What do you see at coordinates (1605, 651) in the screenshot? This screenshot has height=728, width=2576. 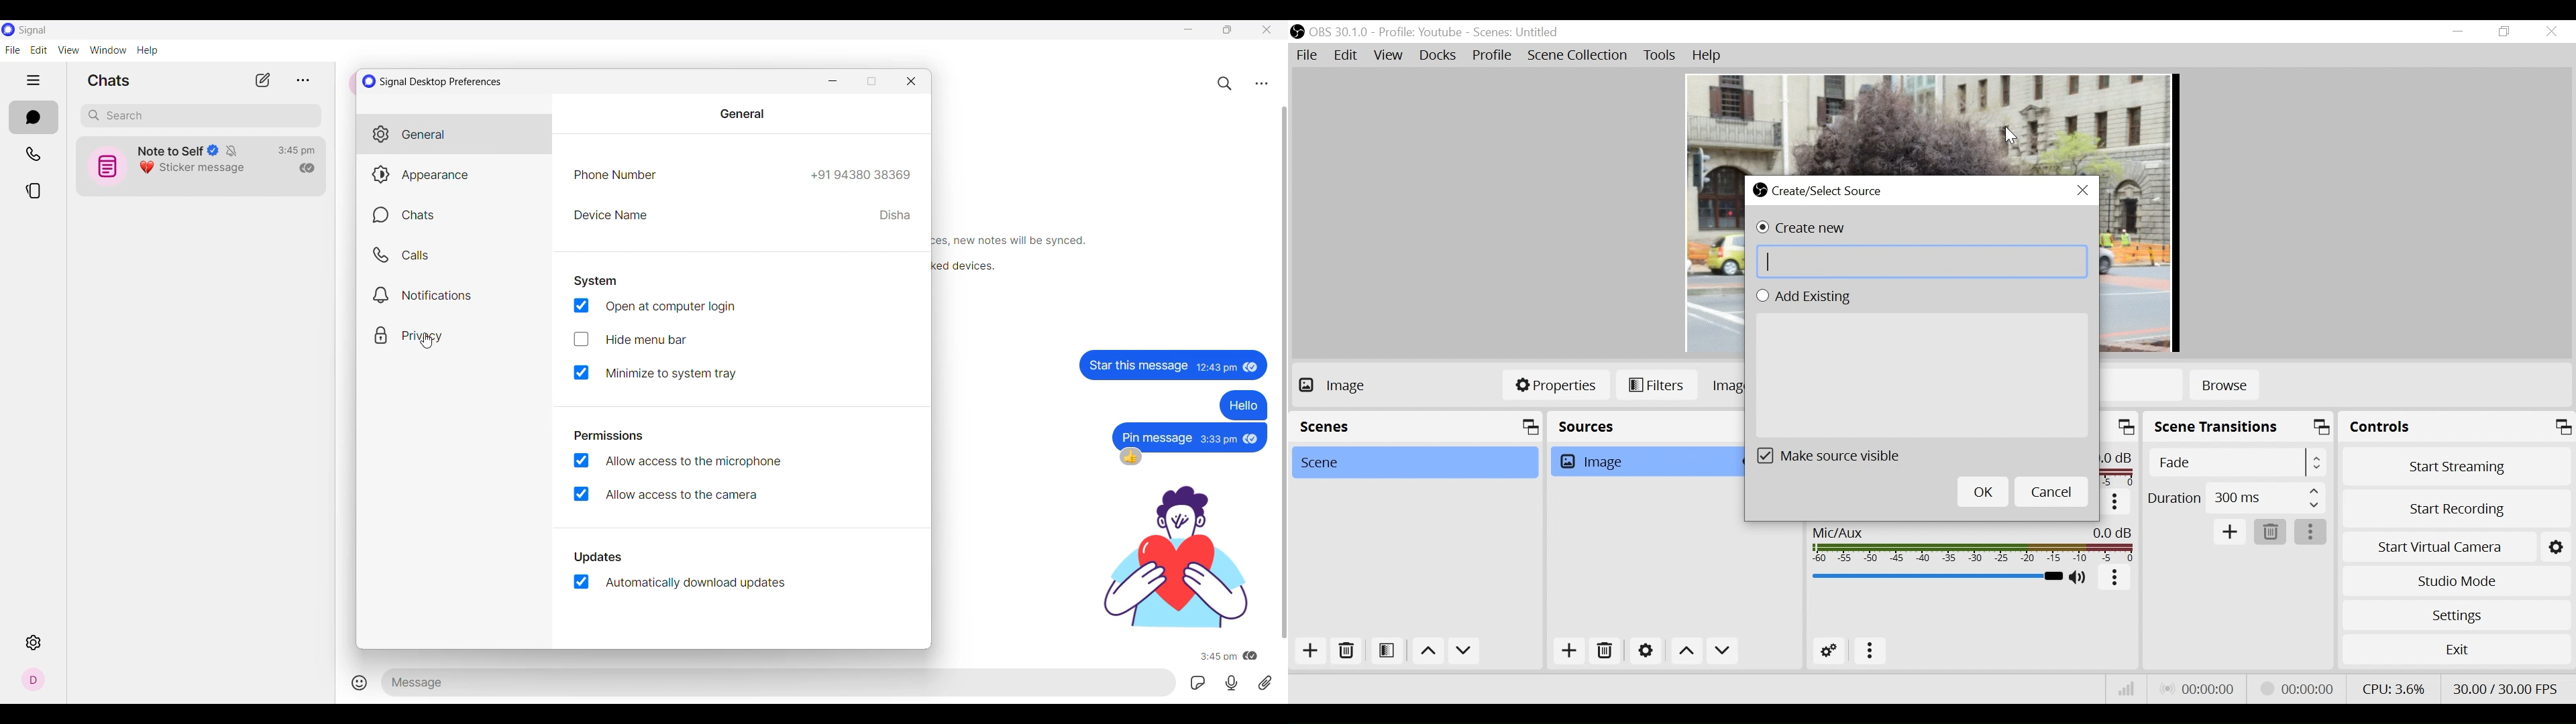 I see `Delete` at bounding box center [1605, 651].